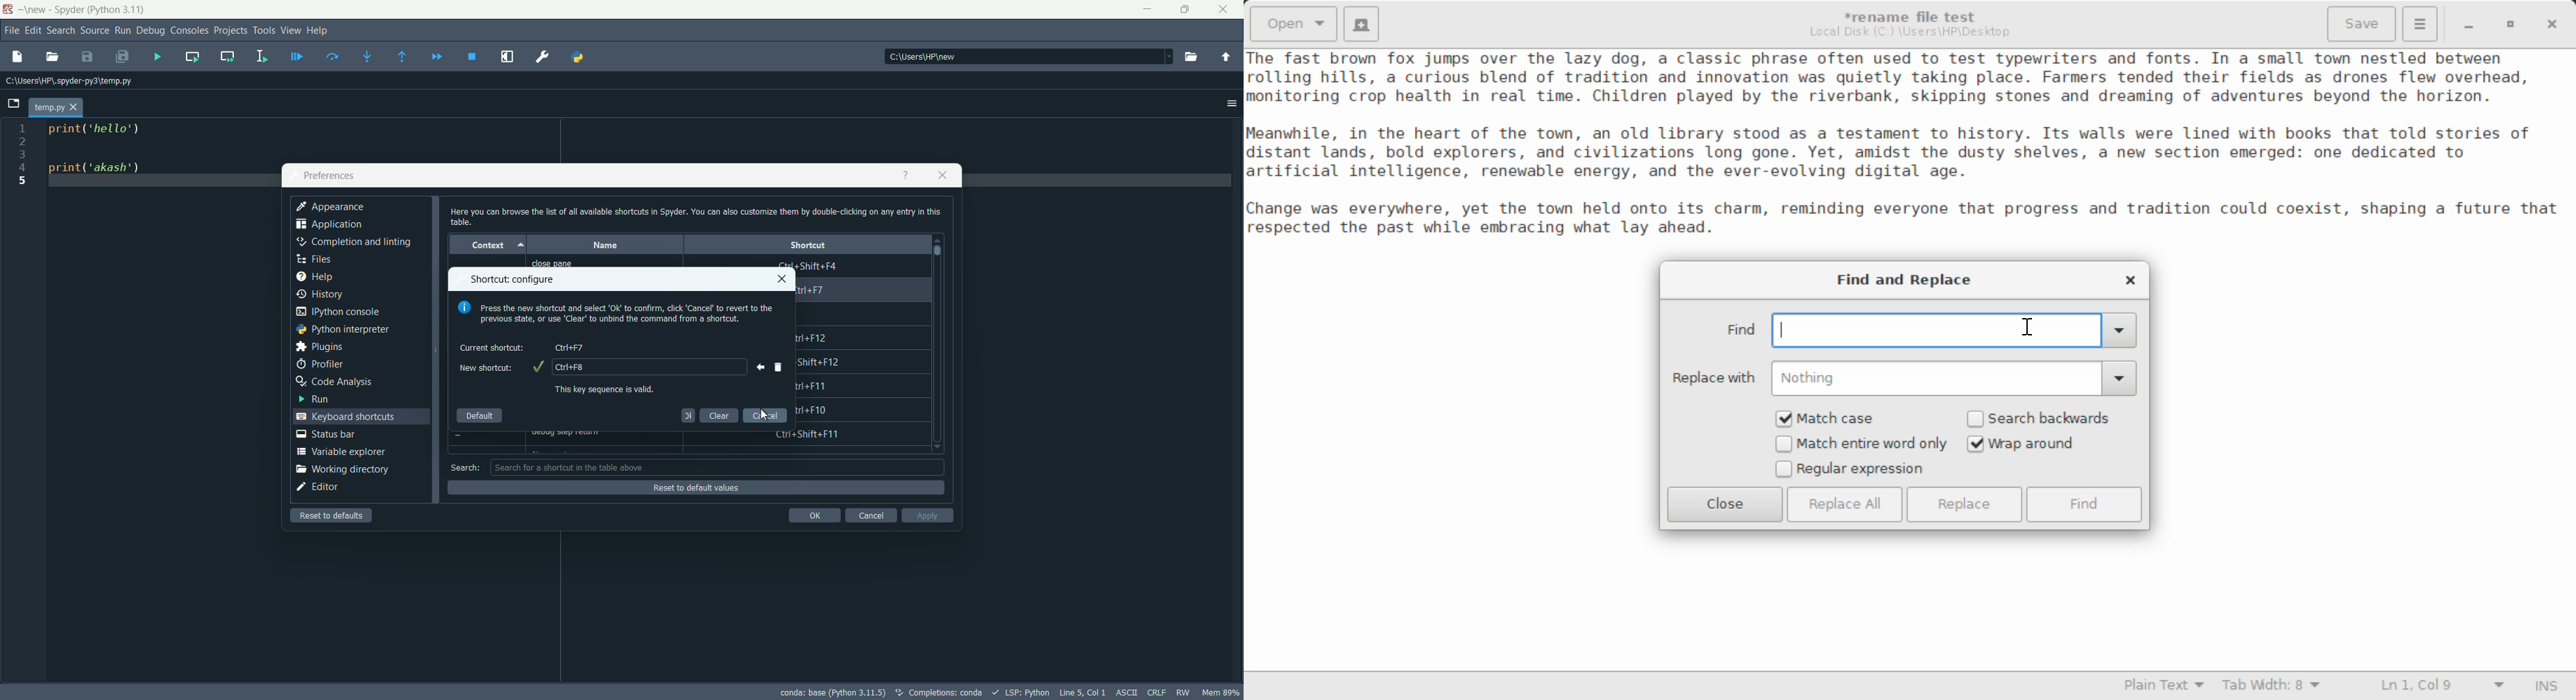  What do you see at coordinates (523, 245) in the screenshot?
I see `Sorting Options` at bounding box center [523, 245].